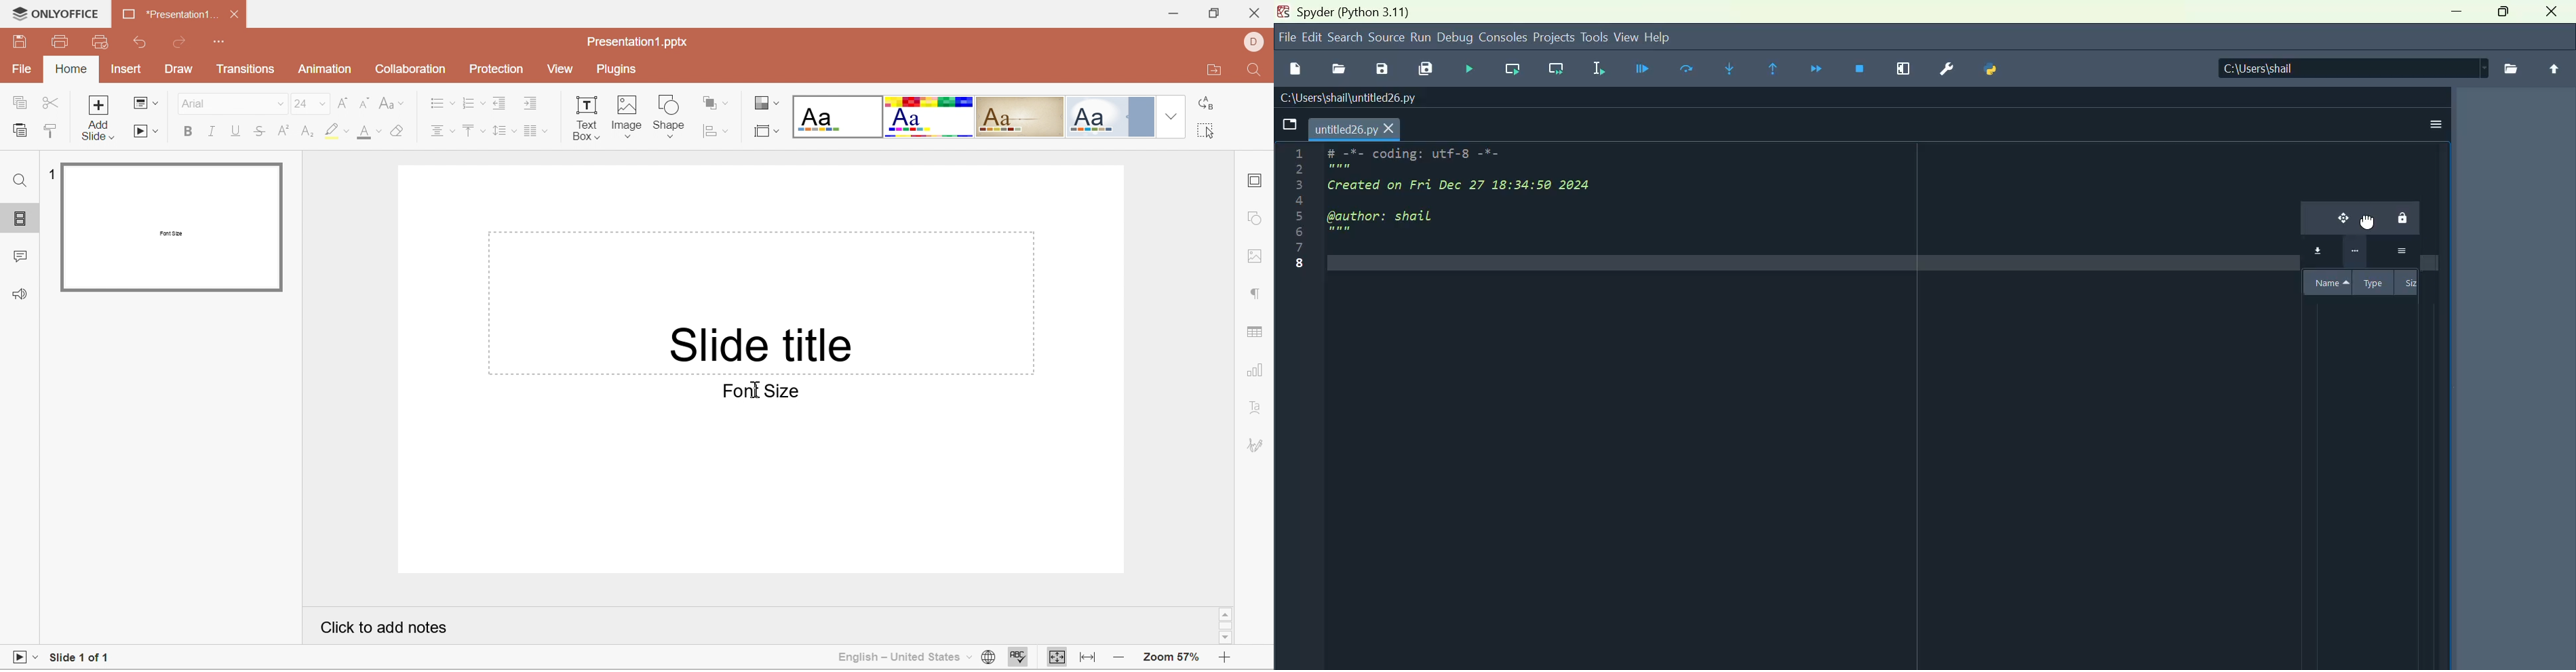 This screenshot has width=2576, height=672. Describe the element at coordinates (1256, 256) in the screenshot. I see `image settings` at that location.